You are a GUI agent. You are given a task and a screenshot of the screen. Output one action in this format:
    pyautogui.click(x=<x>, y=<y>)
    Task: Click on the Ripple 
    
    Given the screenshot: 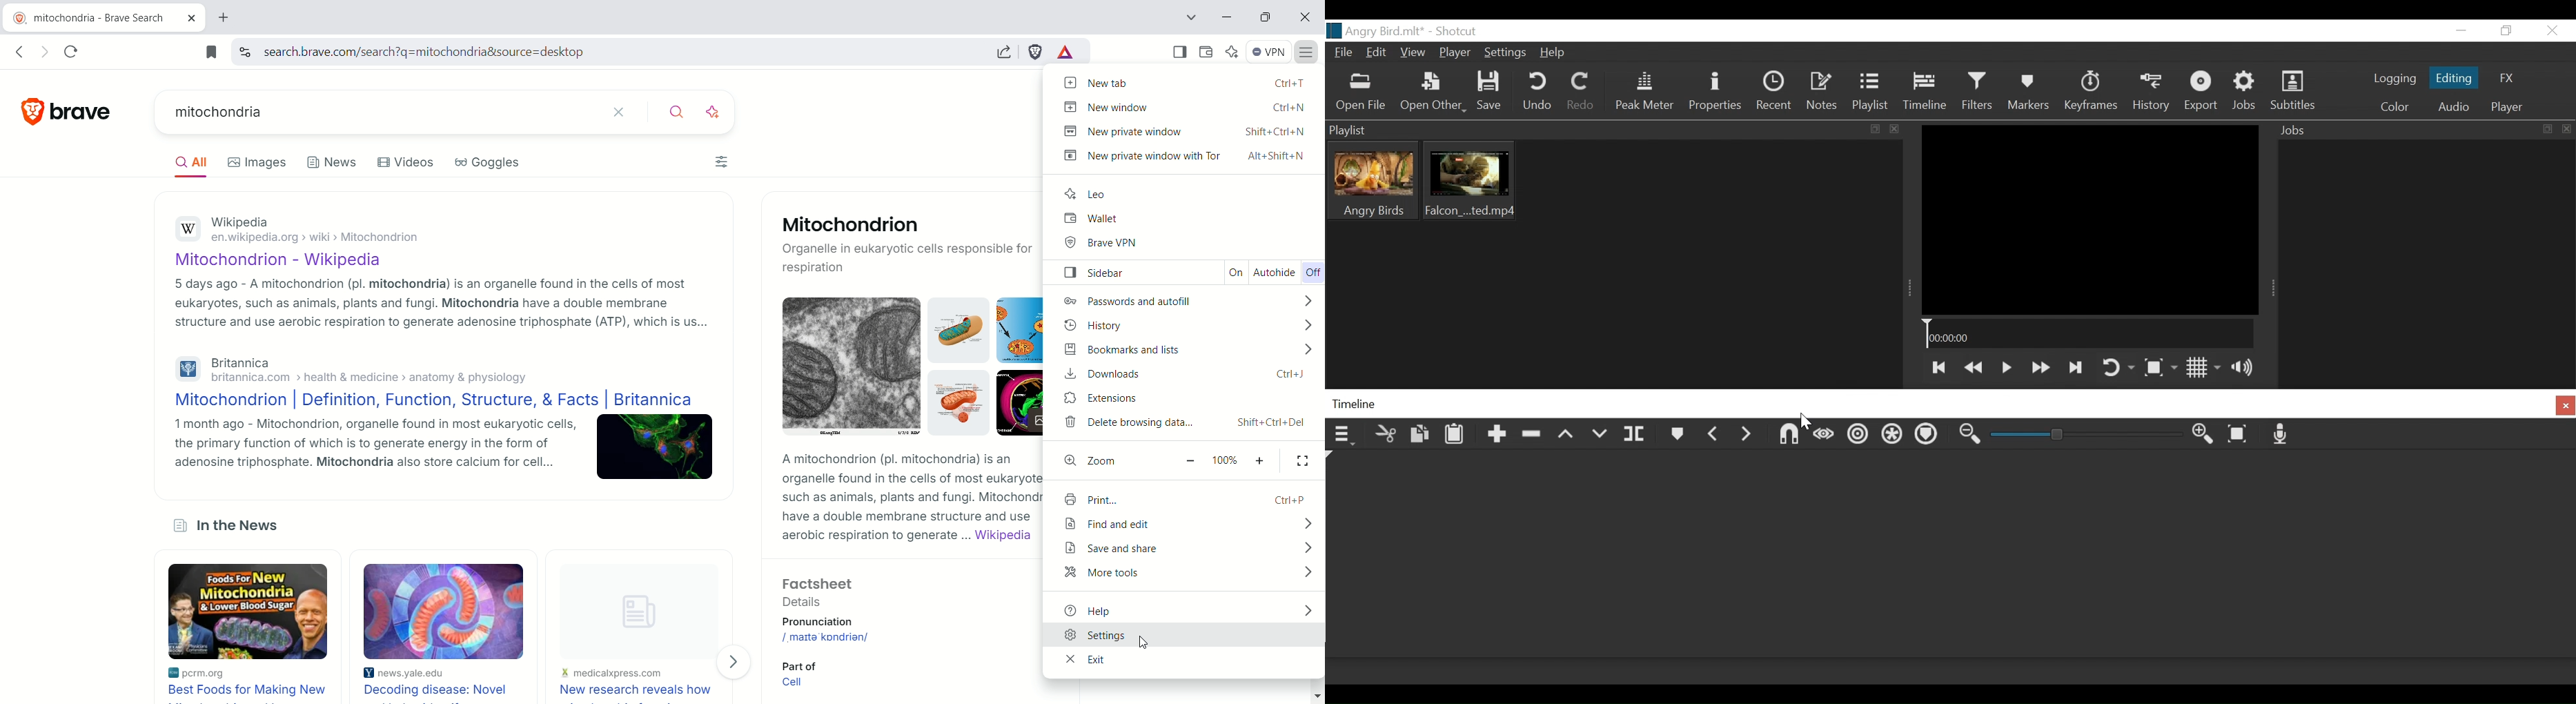 What is the action you would take?
    pyautogui.click(x=1858, y=436)
    